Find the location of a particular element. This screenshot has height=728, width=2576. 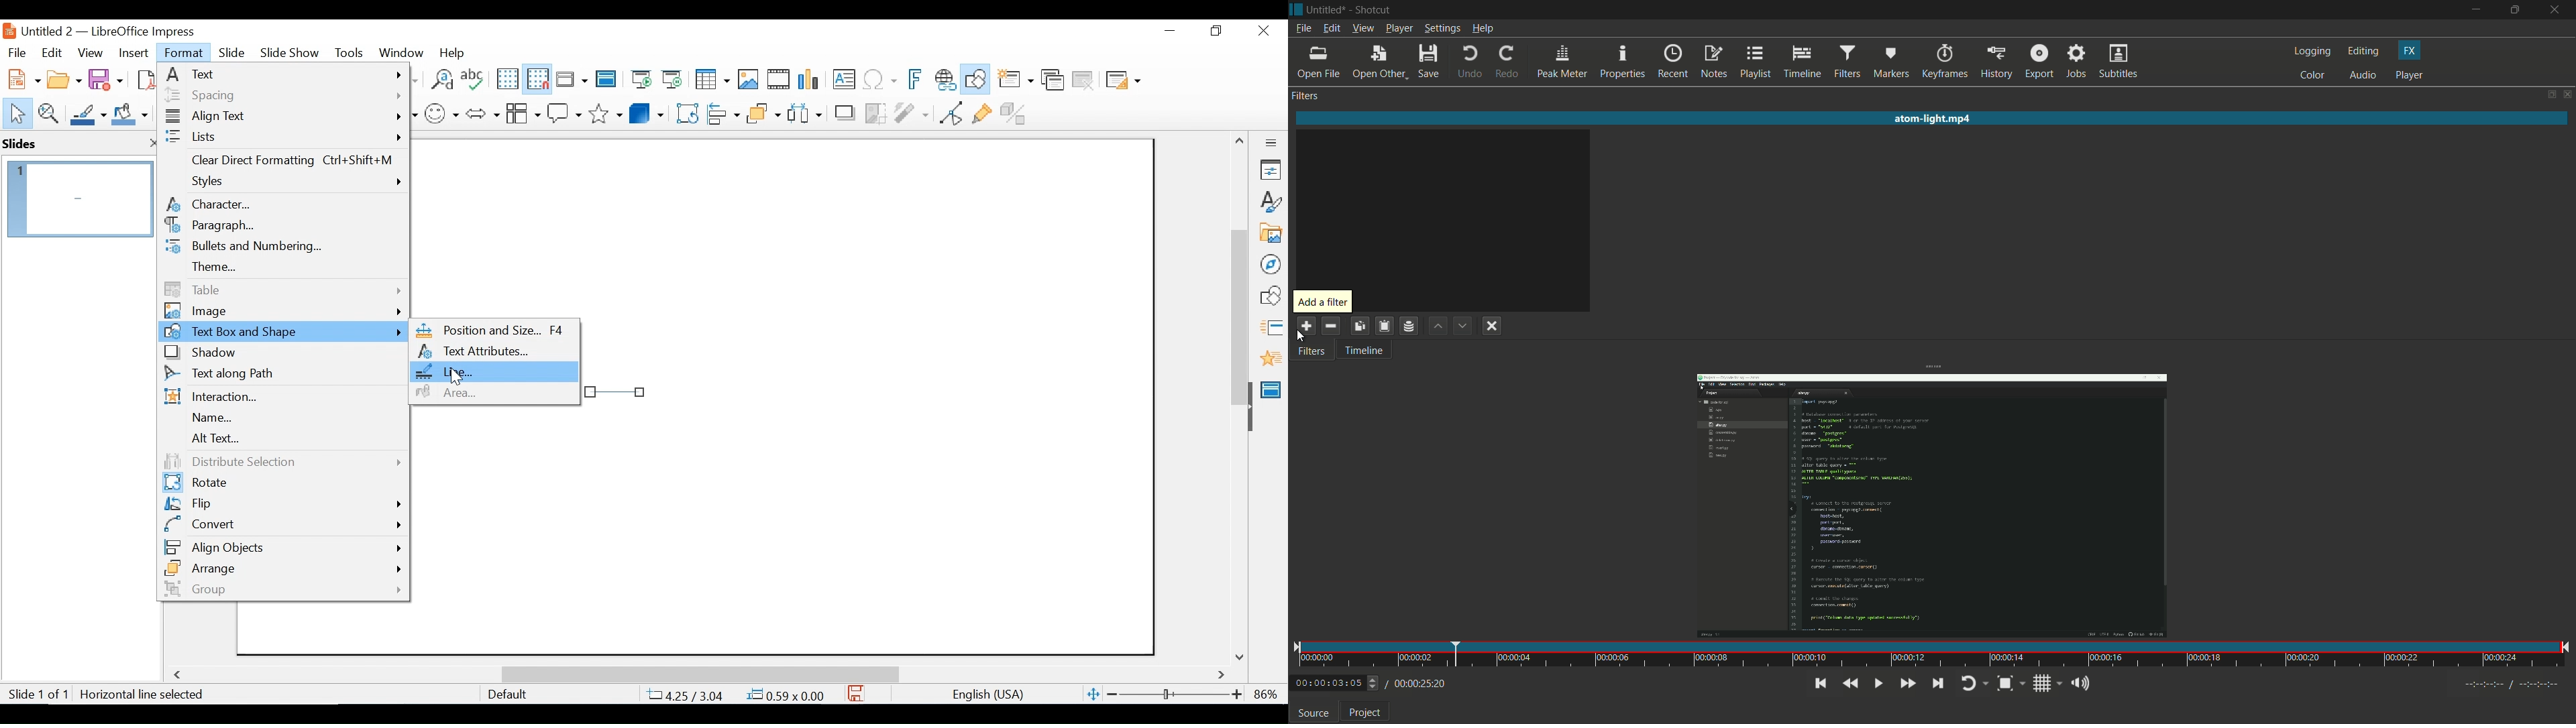

Insert is located at coordinates (132, 53).